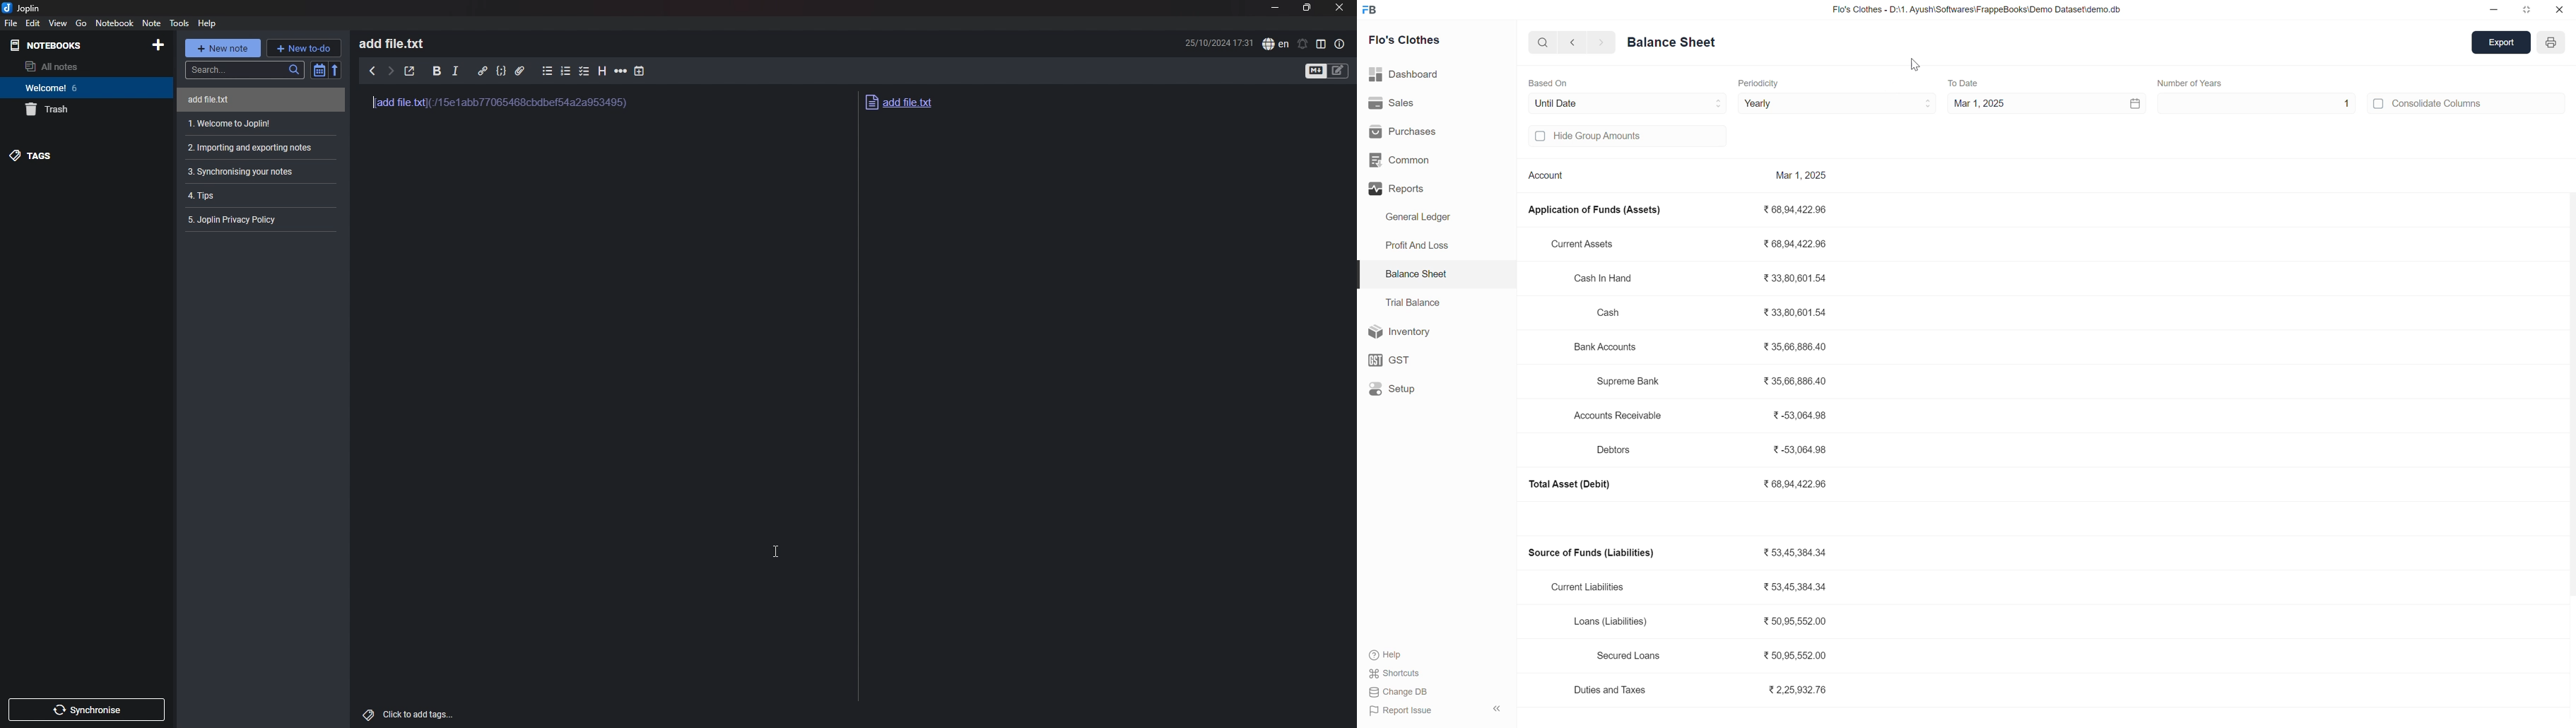 The height and width of the screenshot is (728, 2576). Describe the element at coordinates (1424, 217) in the screenshot. I see `General Ledger` at that location.